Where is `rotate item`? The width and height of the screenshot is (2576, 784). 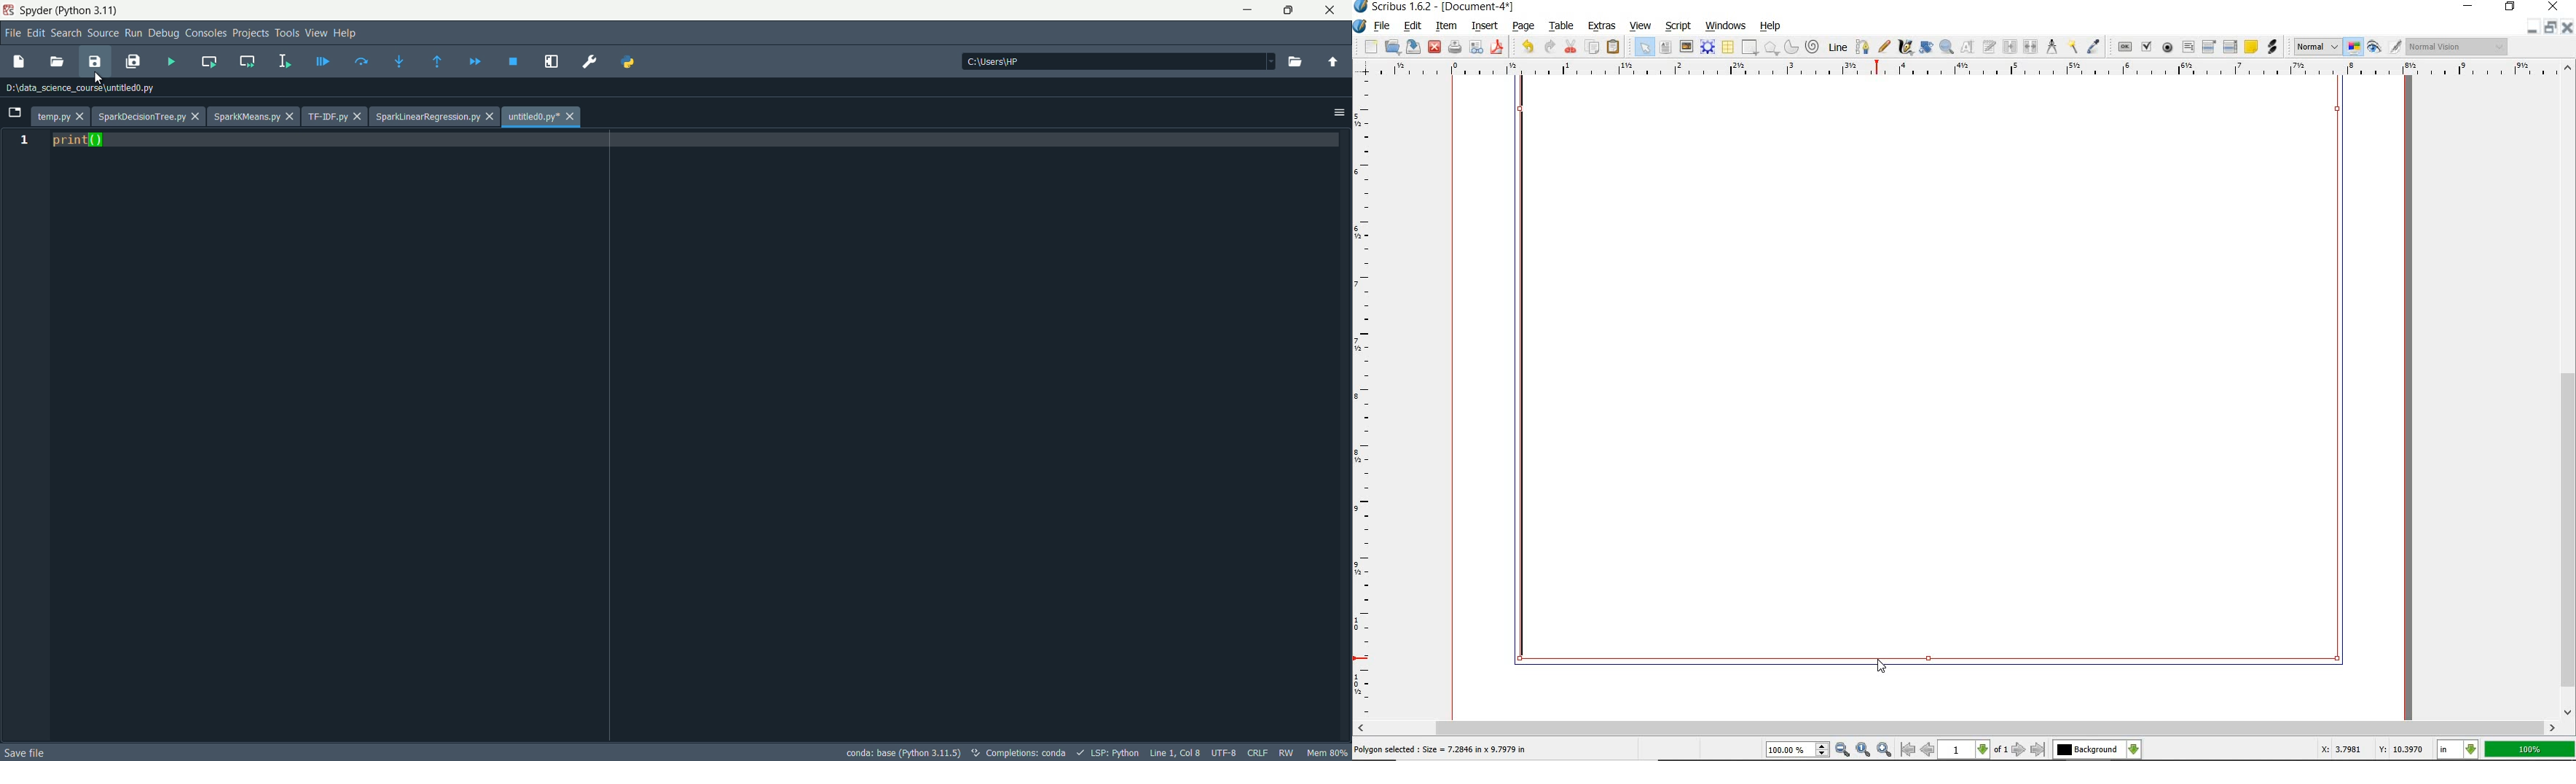
rotate item is located at coordinates (1925, 48).